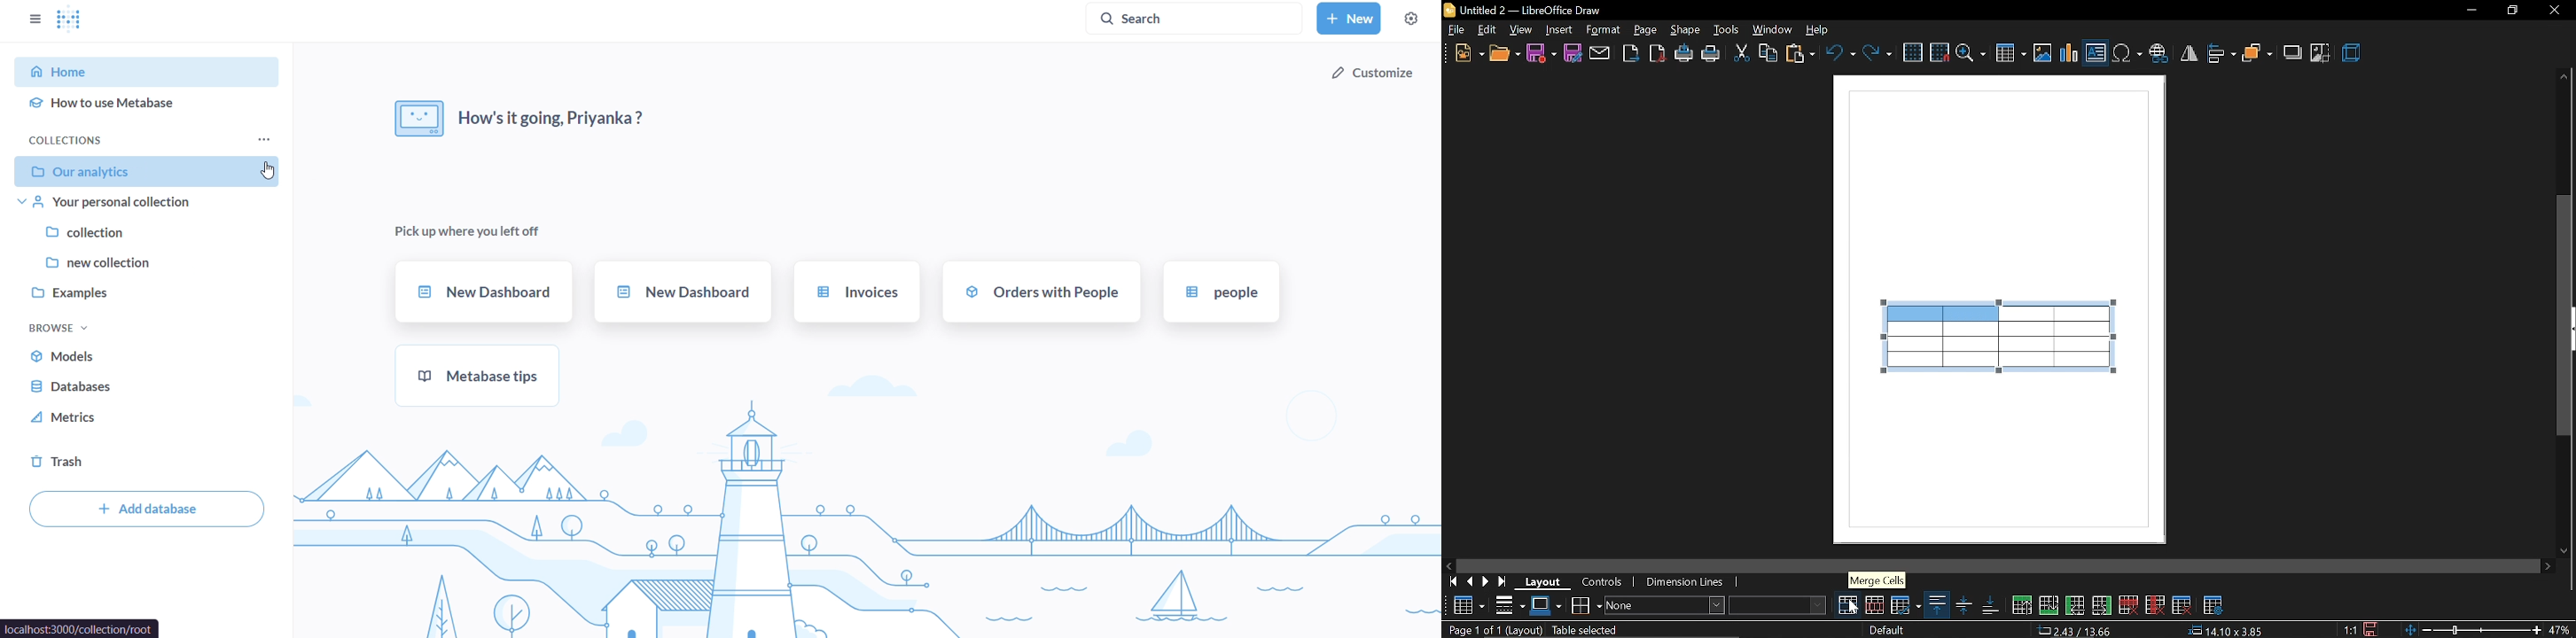 Image resolution: width=2576 pixels, height=644 pixels. What do you see at coordinates (1840, 54) in the screenshot?
I see `undo` at bounding box center [1840, 54].